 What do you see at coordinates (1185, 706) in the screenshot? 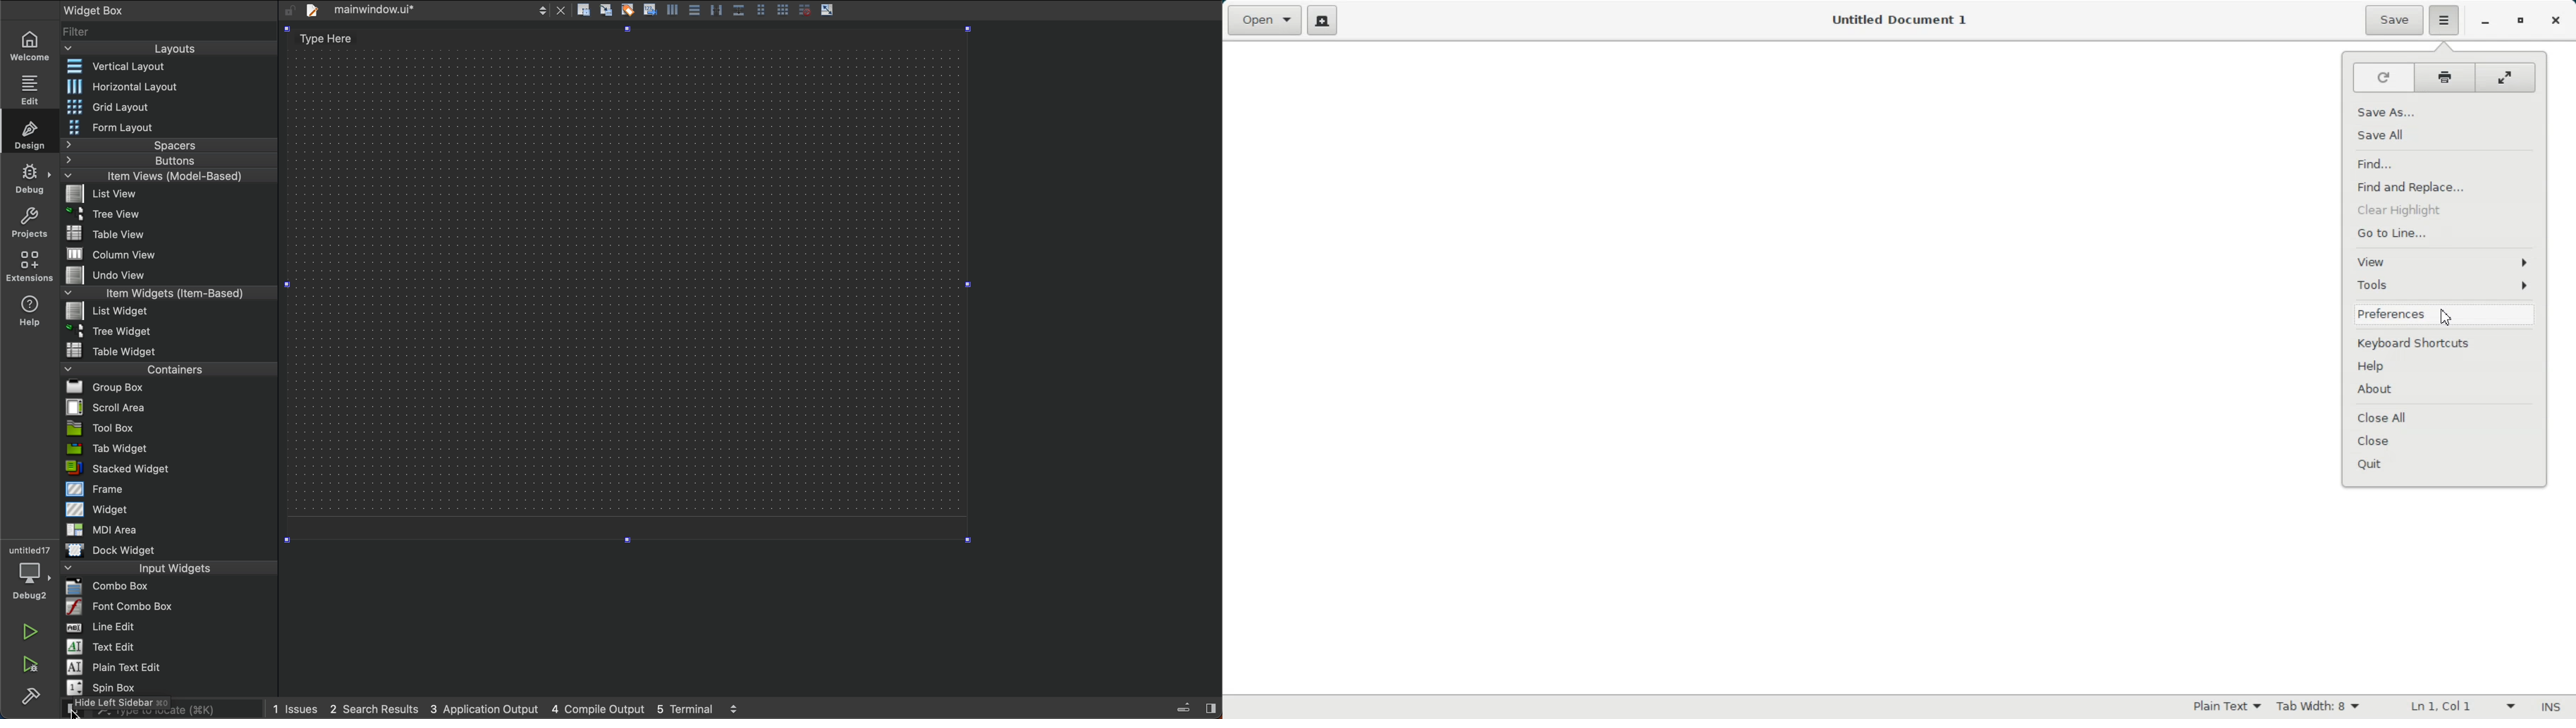
I see `` at bounding box center [1185, 706].